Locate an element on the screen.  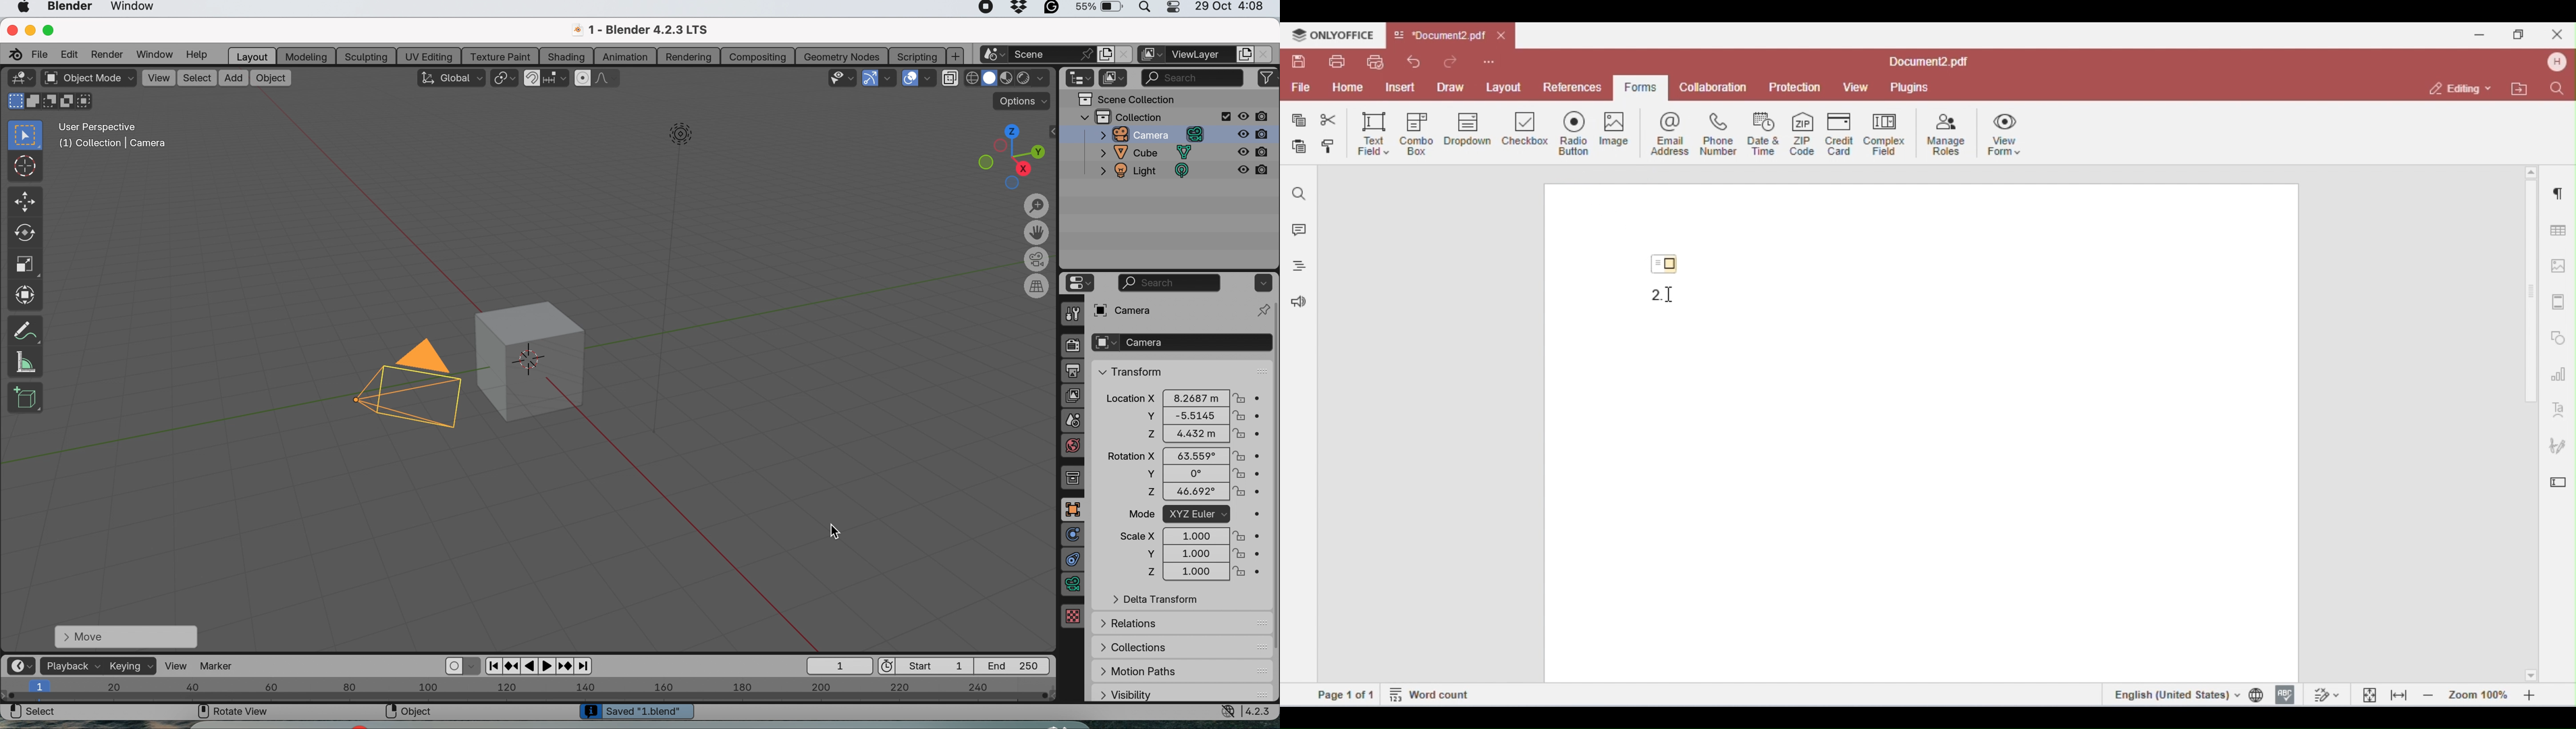
view is located at coordinates (158, 77).